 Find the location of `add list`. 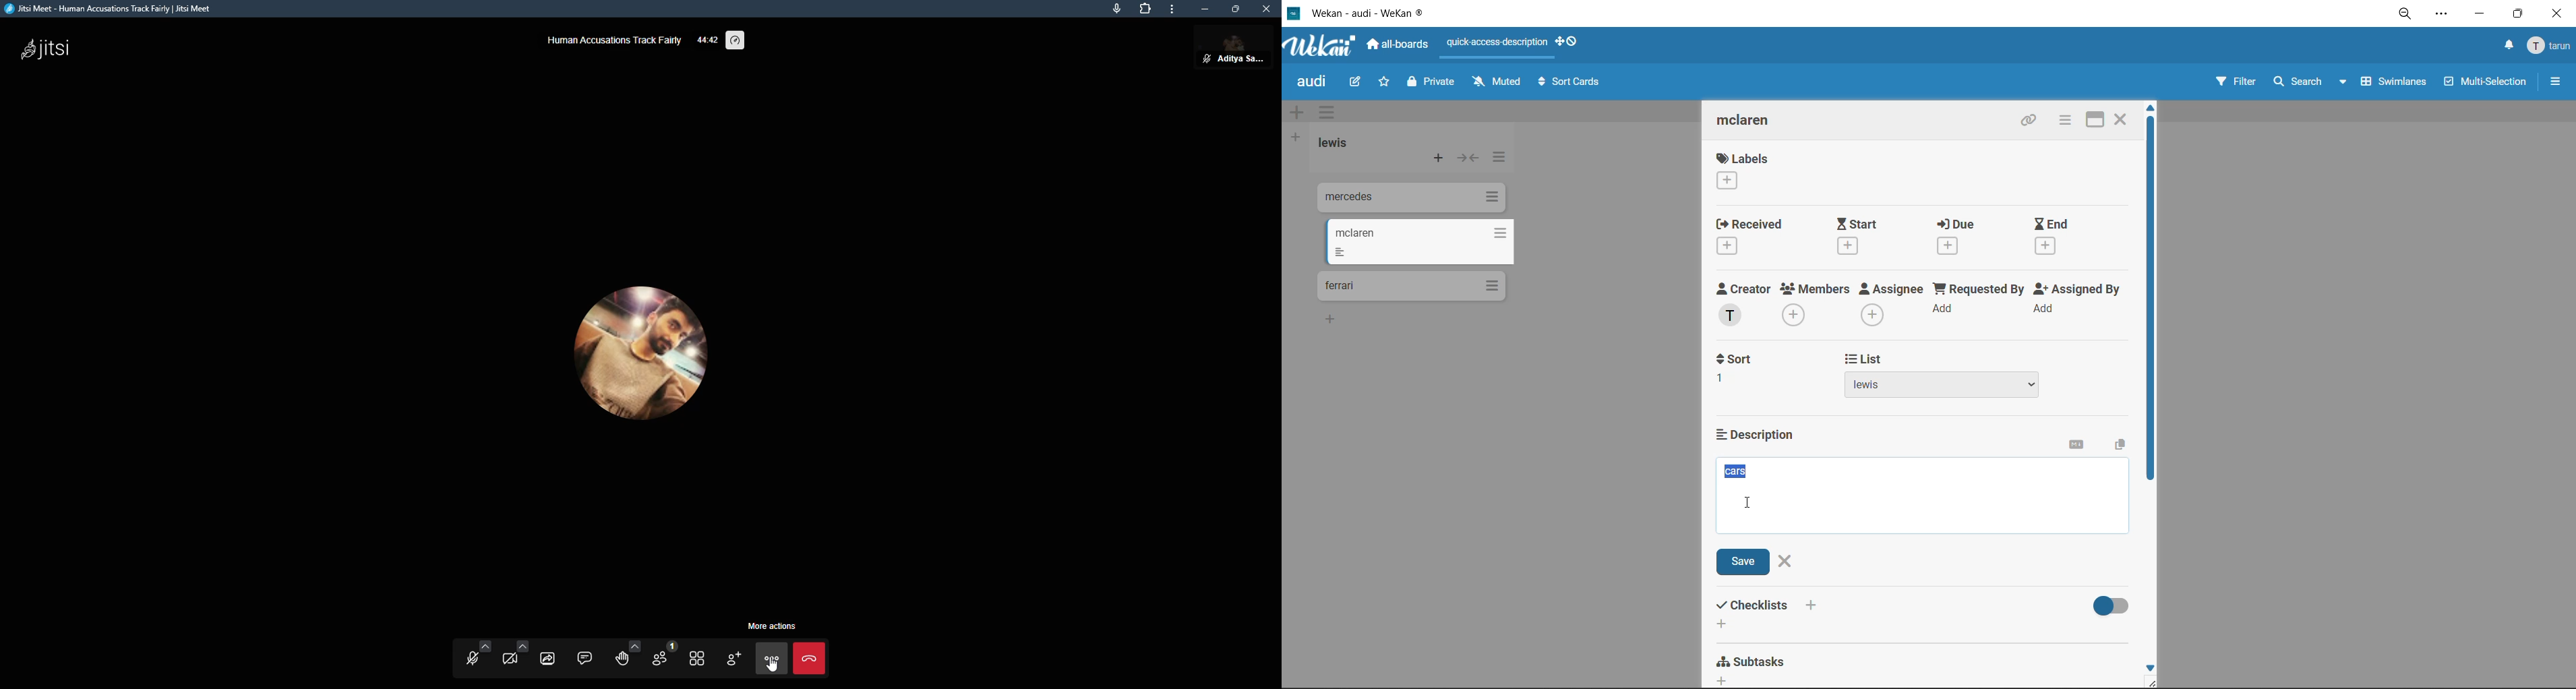

add list is located at coordinates (1294, 138).